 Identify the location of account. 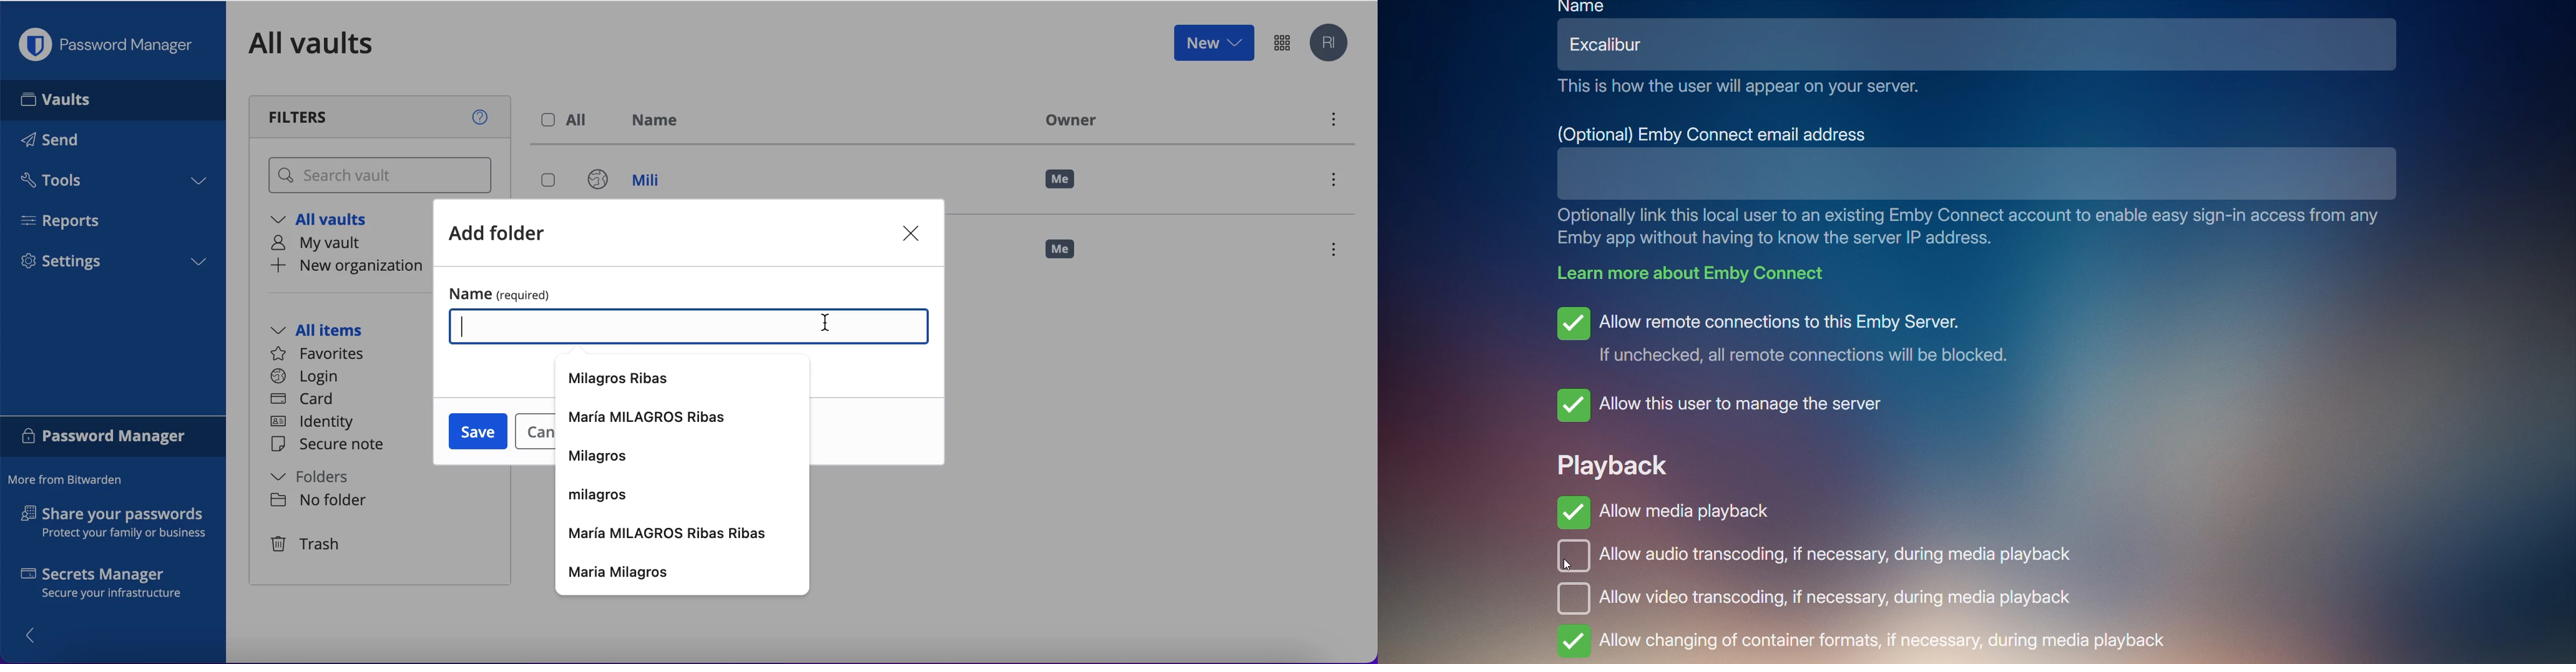
(1331, 44).